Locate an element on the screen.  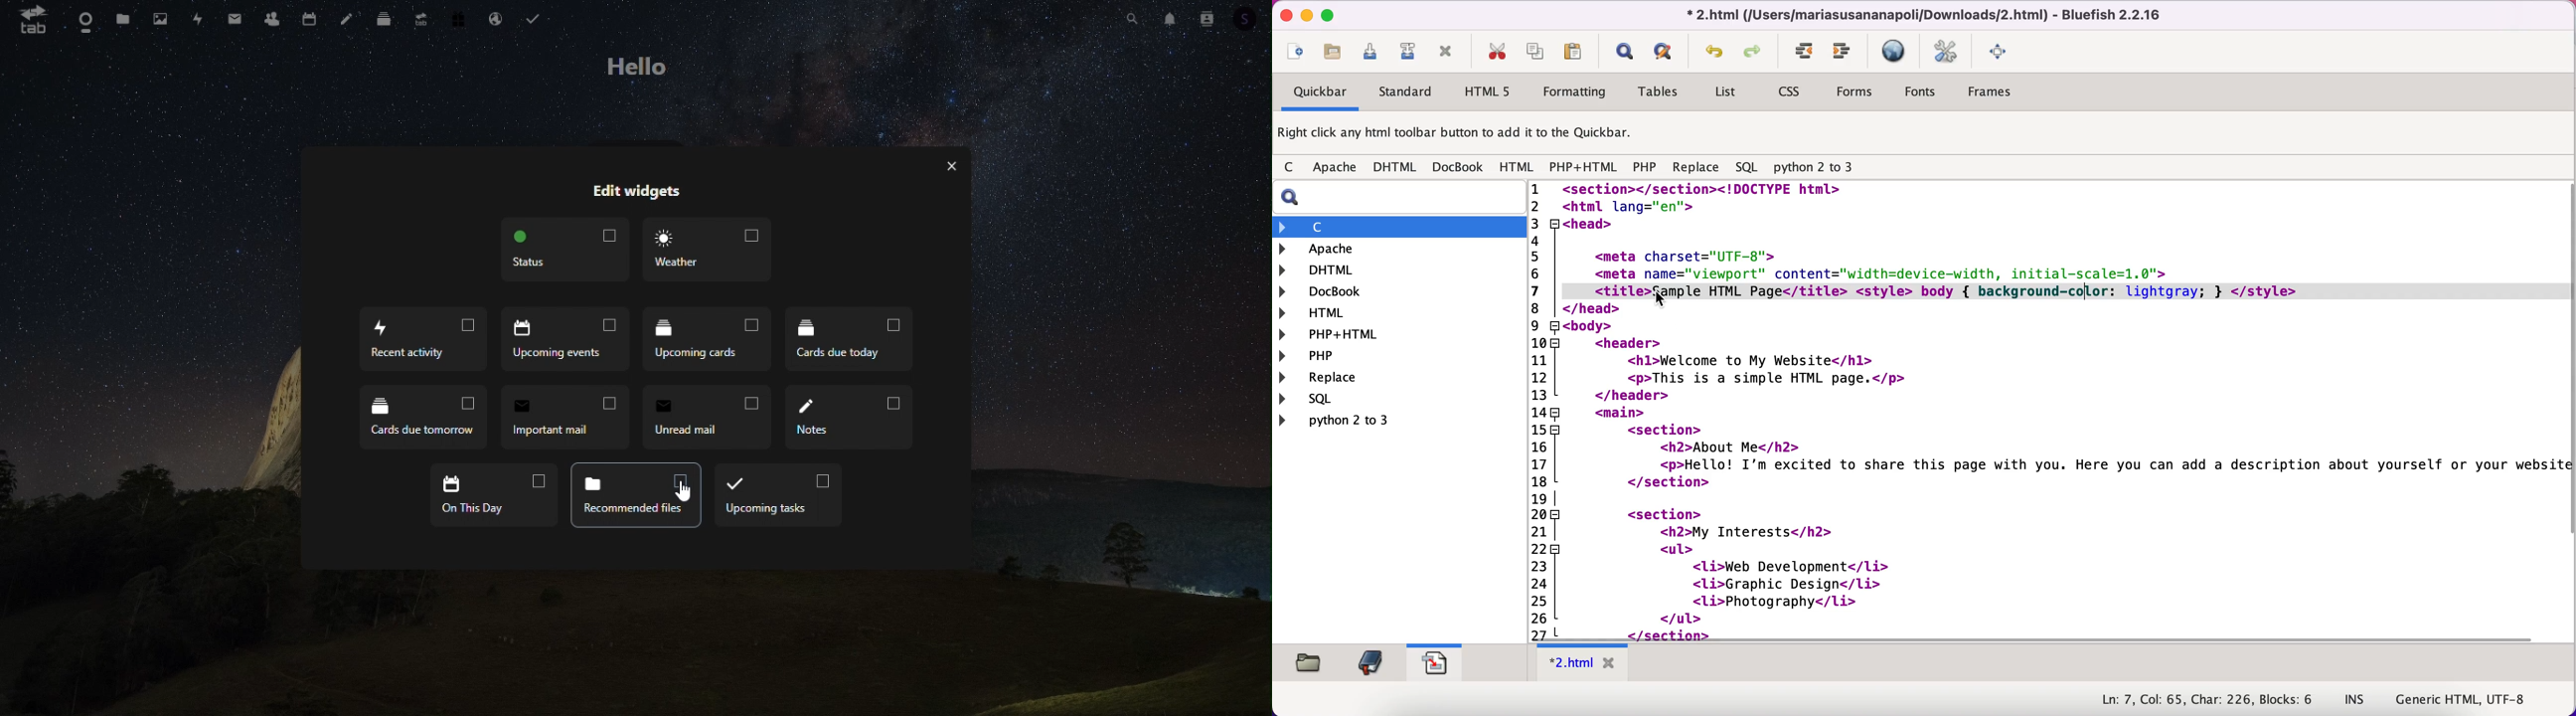
upgrade is located at coordinates (420, 21).